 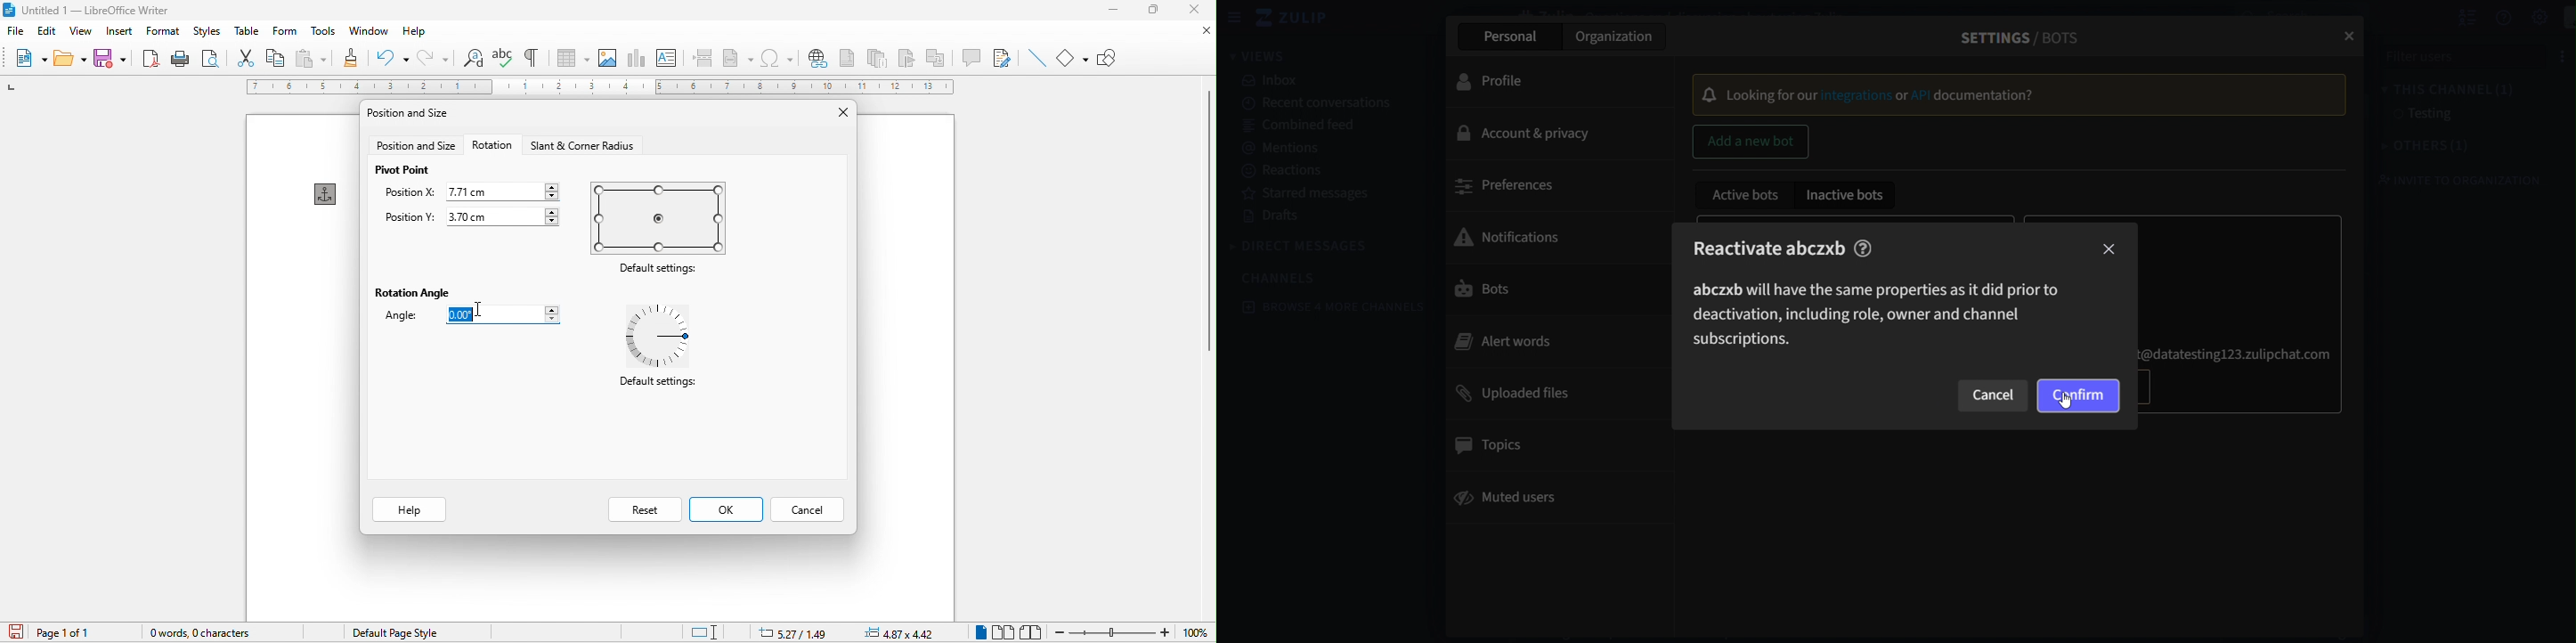 What do you see at coordinates (1617, 38) in the screenshot?
I see `organization` at bounding box center [1617, 38].